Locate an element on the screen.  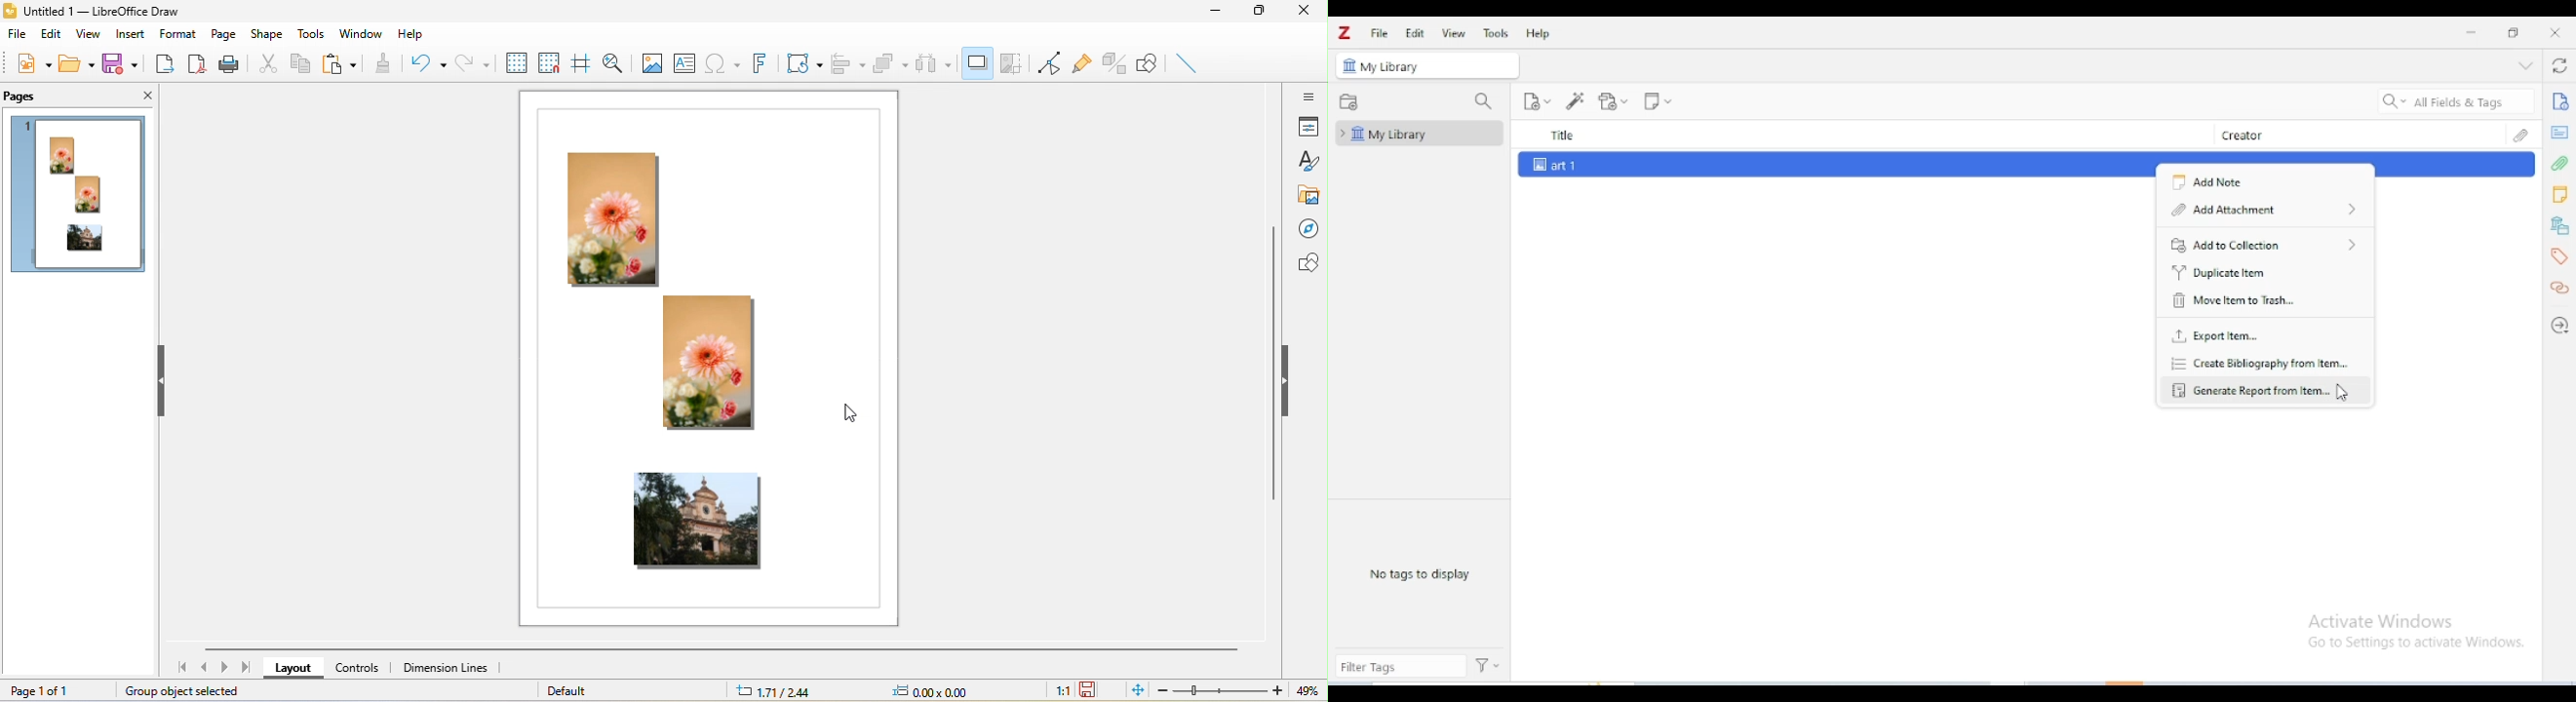
print is located at coordinates (231, 62).